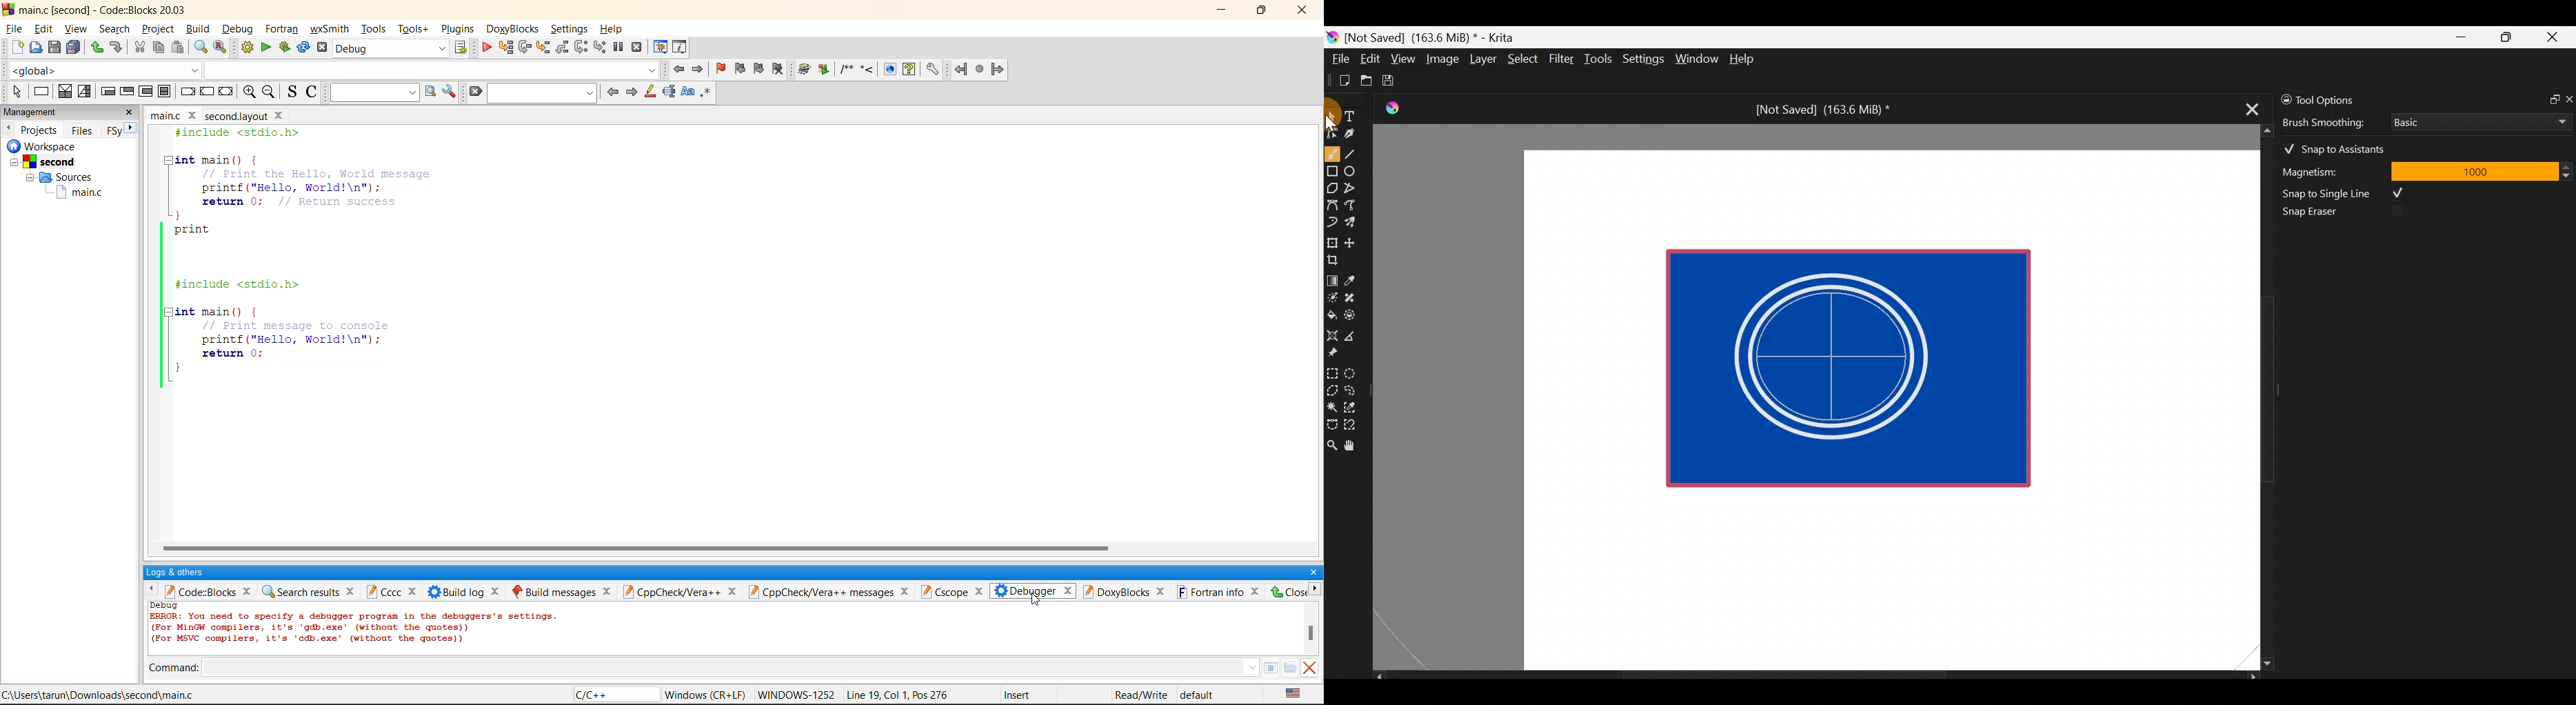 The image size is (2576, 728). Describe the element at coordinates (1356, 116) in the screenshot. I see `Text tool` at that location.